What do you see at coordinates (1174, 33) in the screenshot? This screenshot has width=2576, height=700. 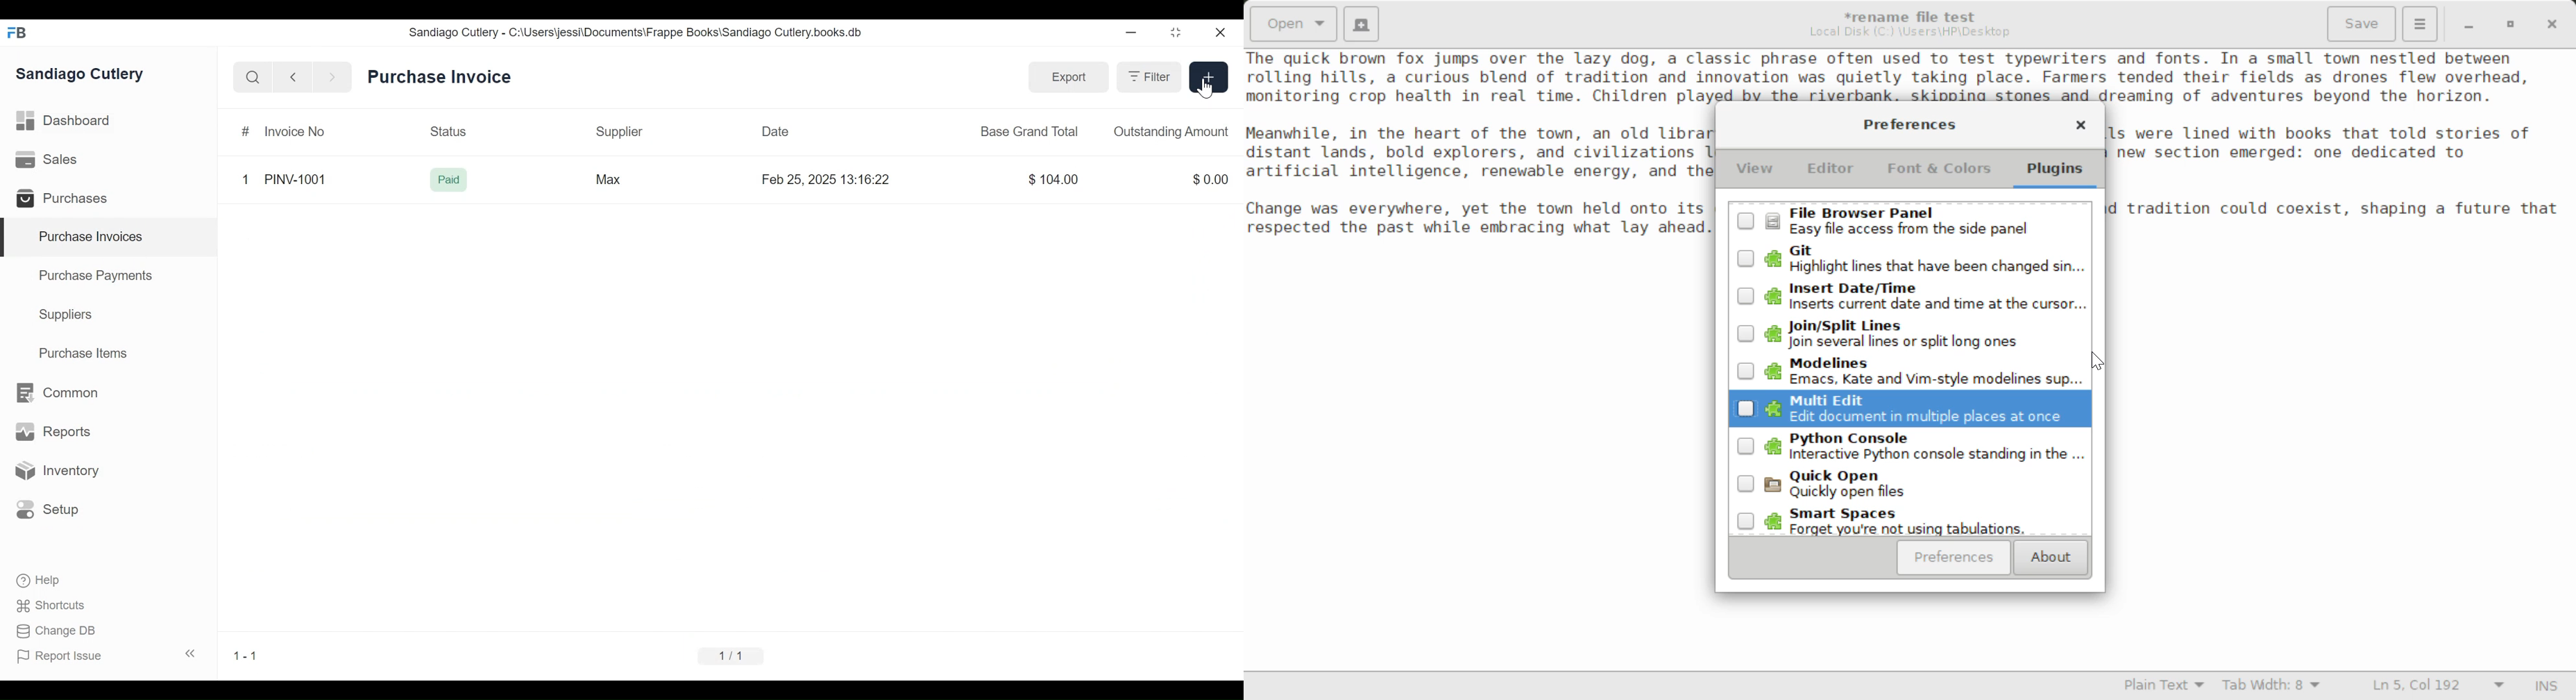 I see `restore` at bounding box center [1174, 33].